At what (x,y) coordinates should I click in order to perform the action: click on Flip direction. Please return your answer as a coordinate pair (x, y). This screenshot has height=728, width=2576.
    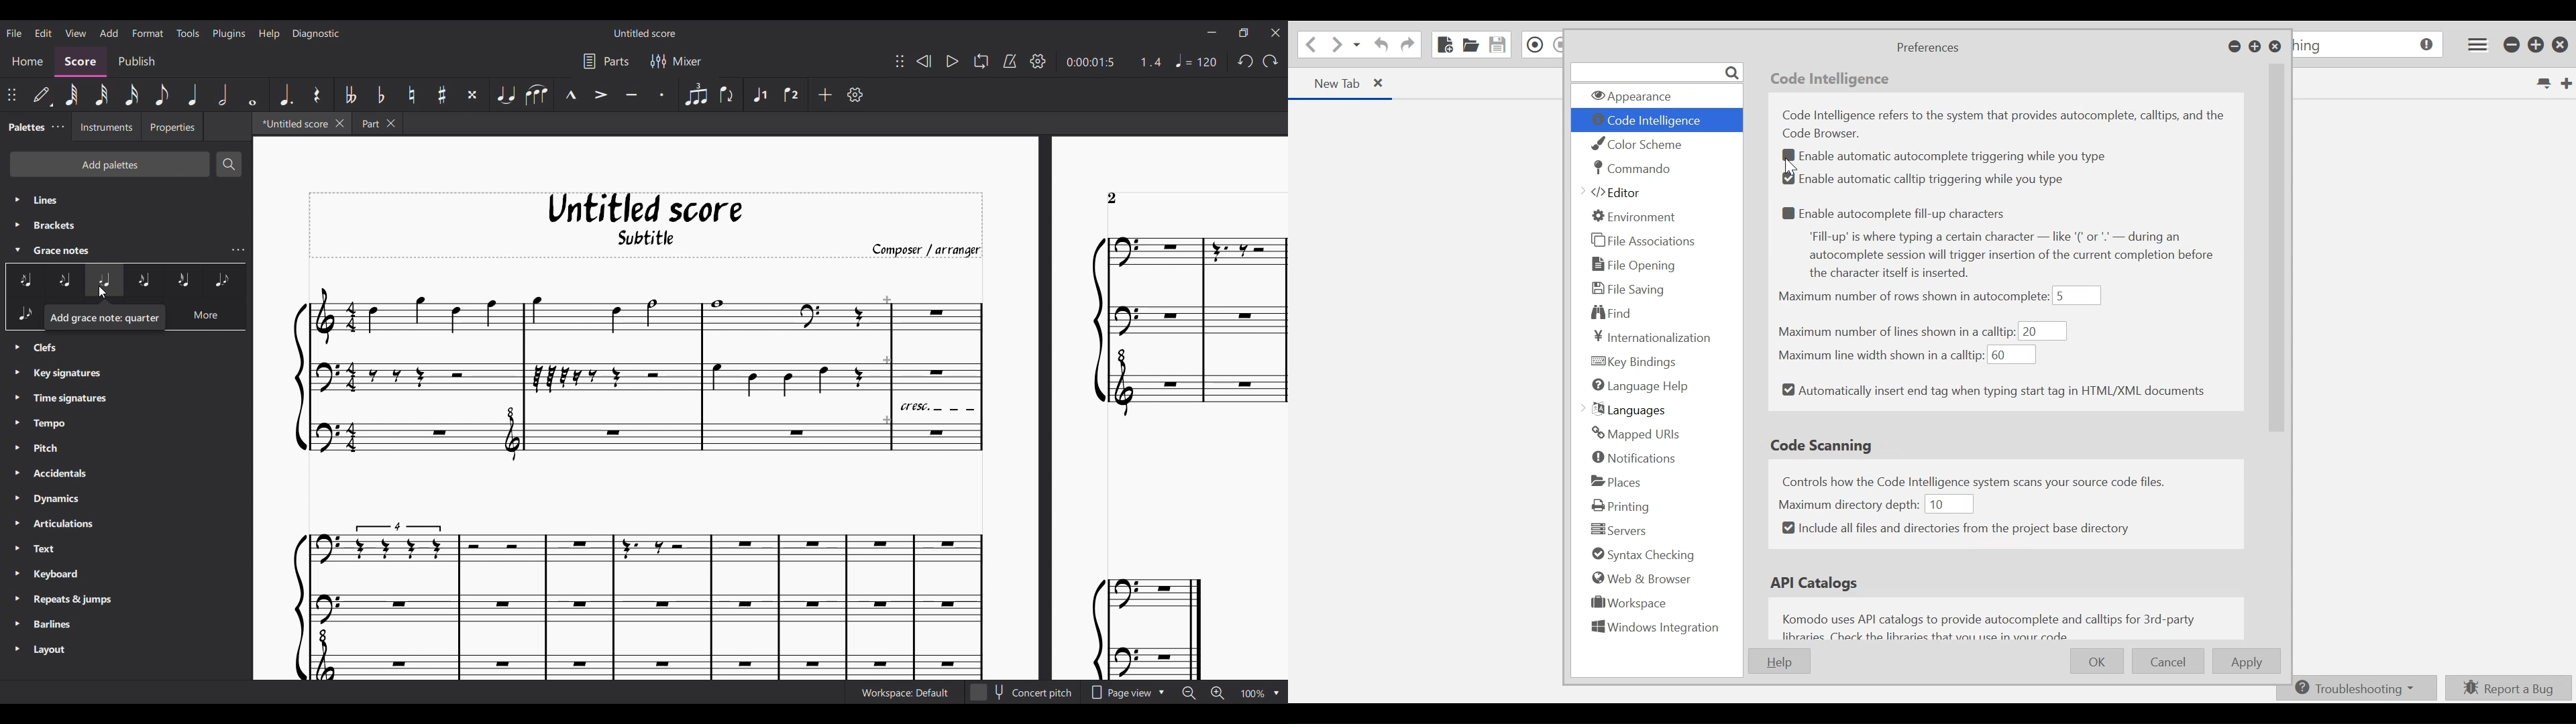
    Looking at the image, I should click on (727, 95).